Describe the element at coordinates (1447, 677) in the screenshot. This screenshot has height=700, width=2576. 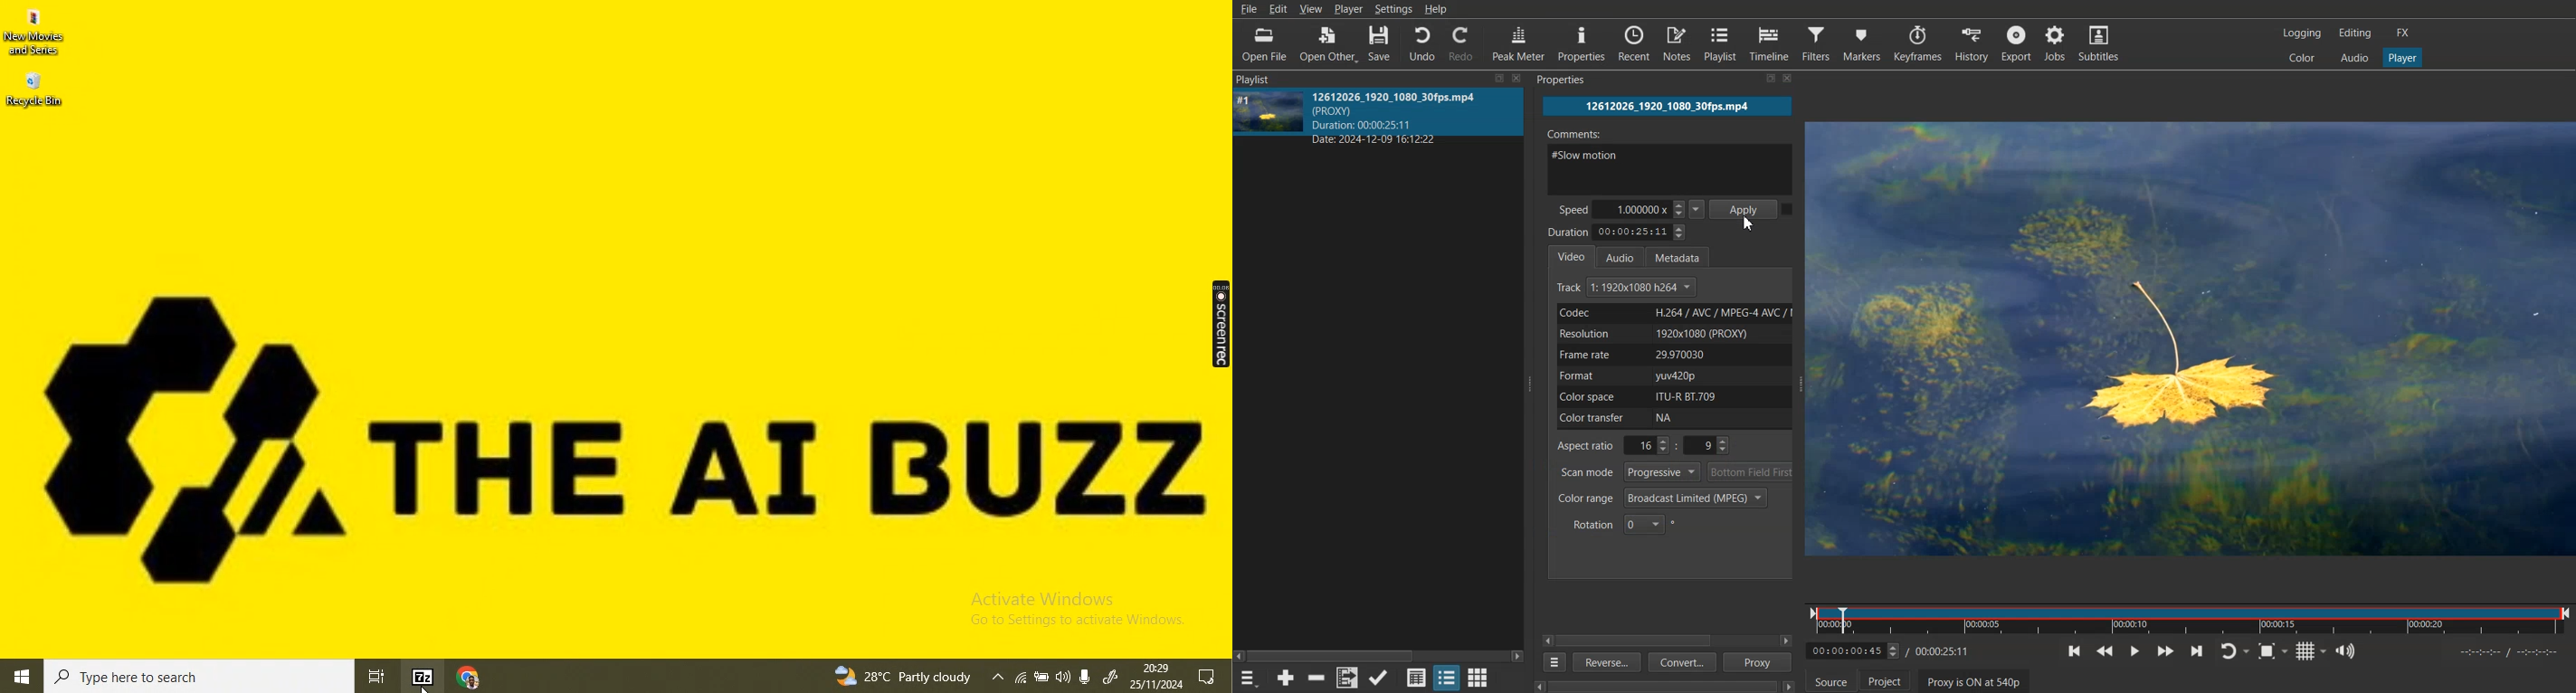
I see `View as tile` at that location.